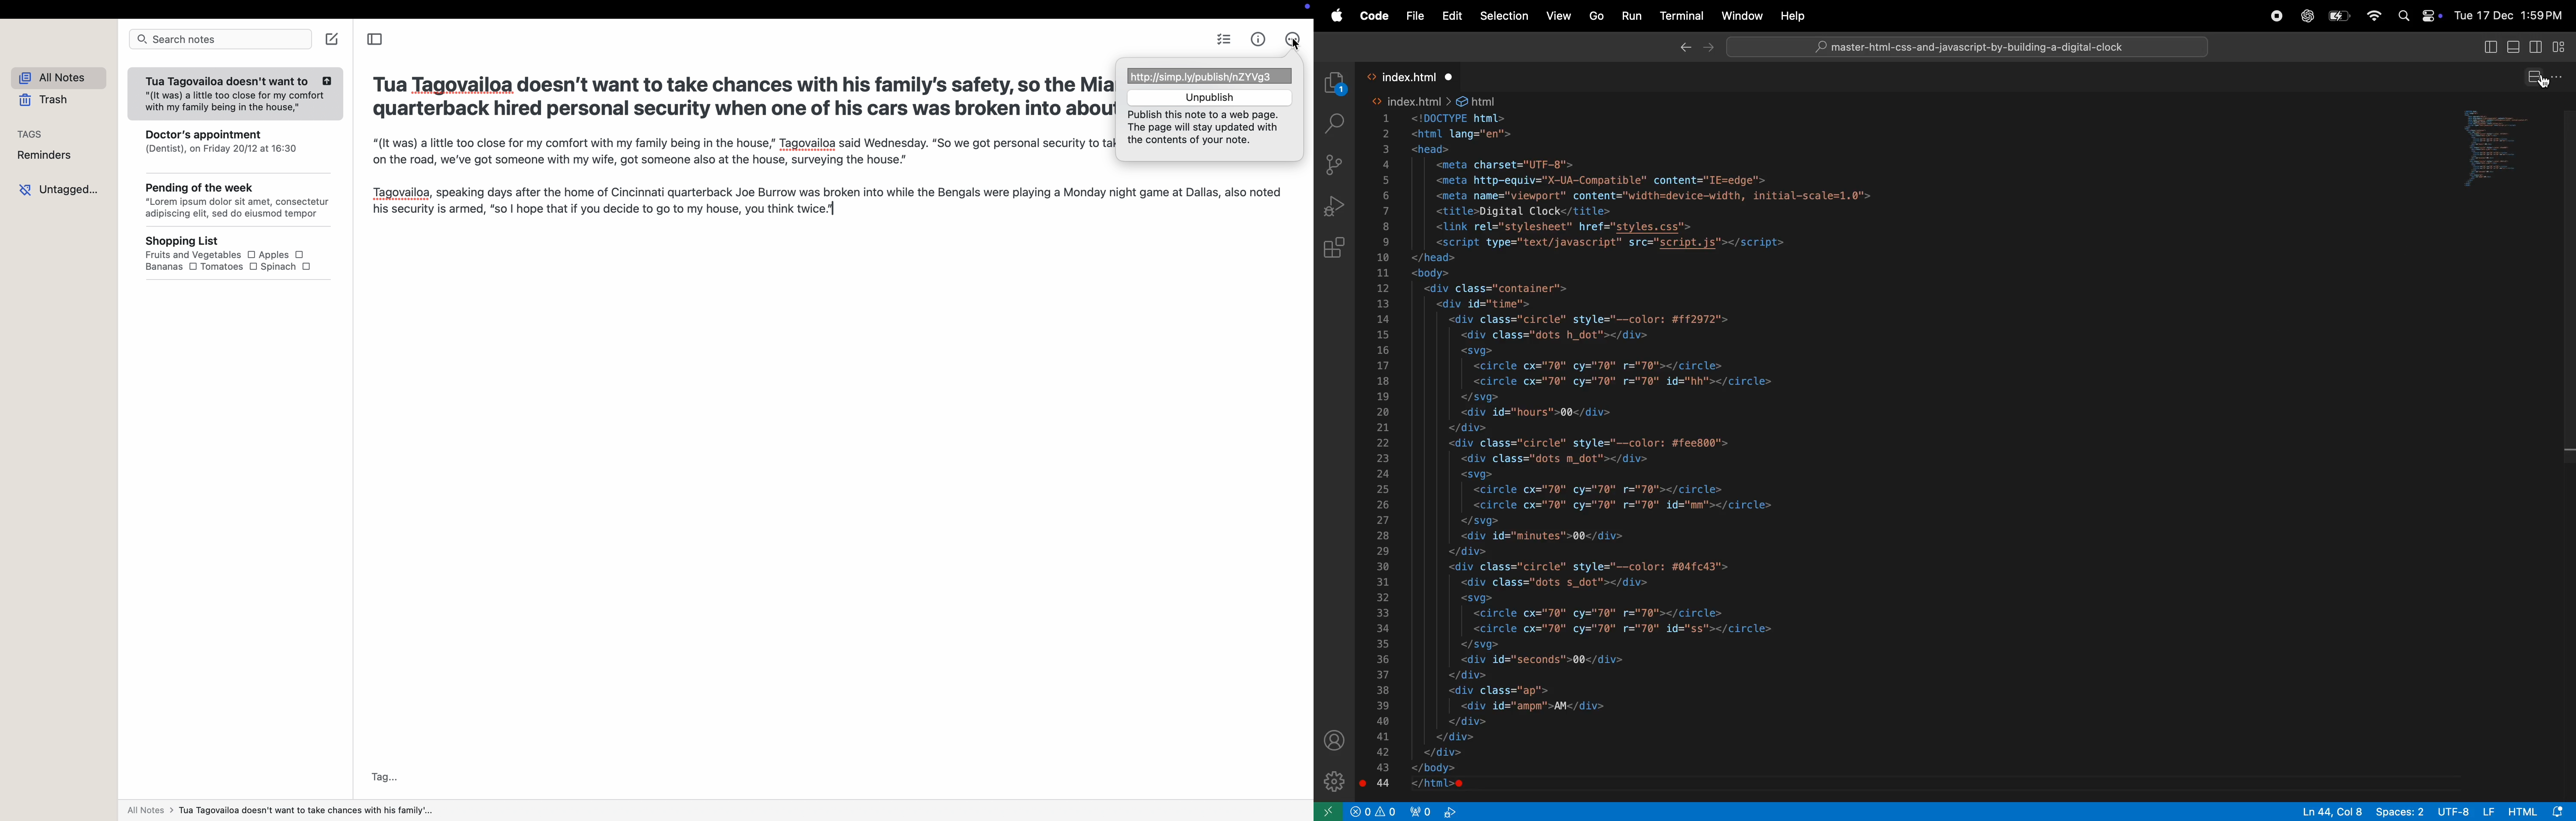 The height and width of the screenshot is (840, 2576). I want to click on chatgpt, so click(2307, 15).